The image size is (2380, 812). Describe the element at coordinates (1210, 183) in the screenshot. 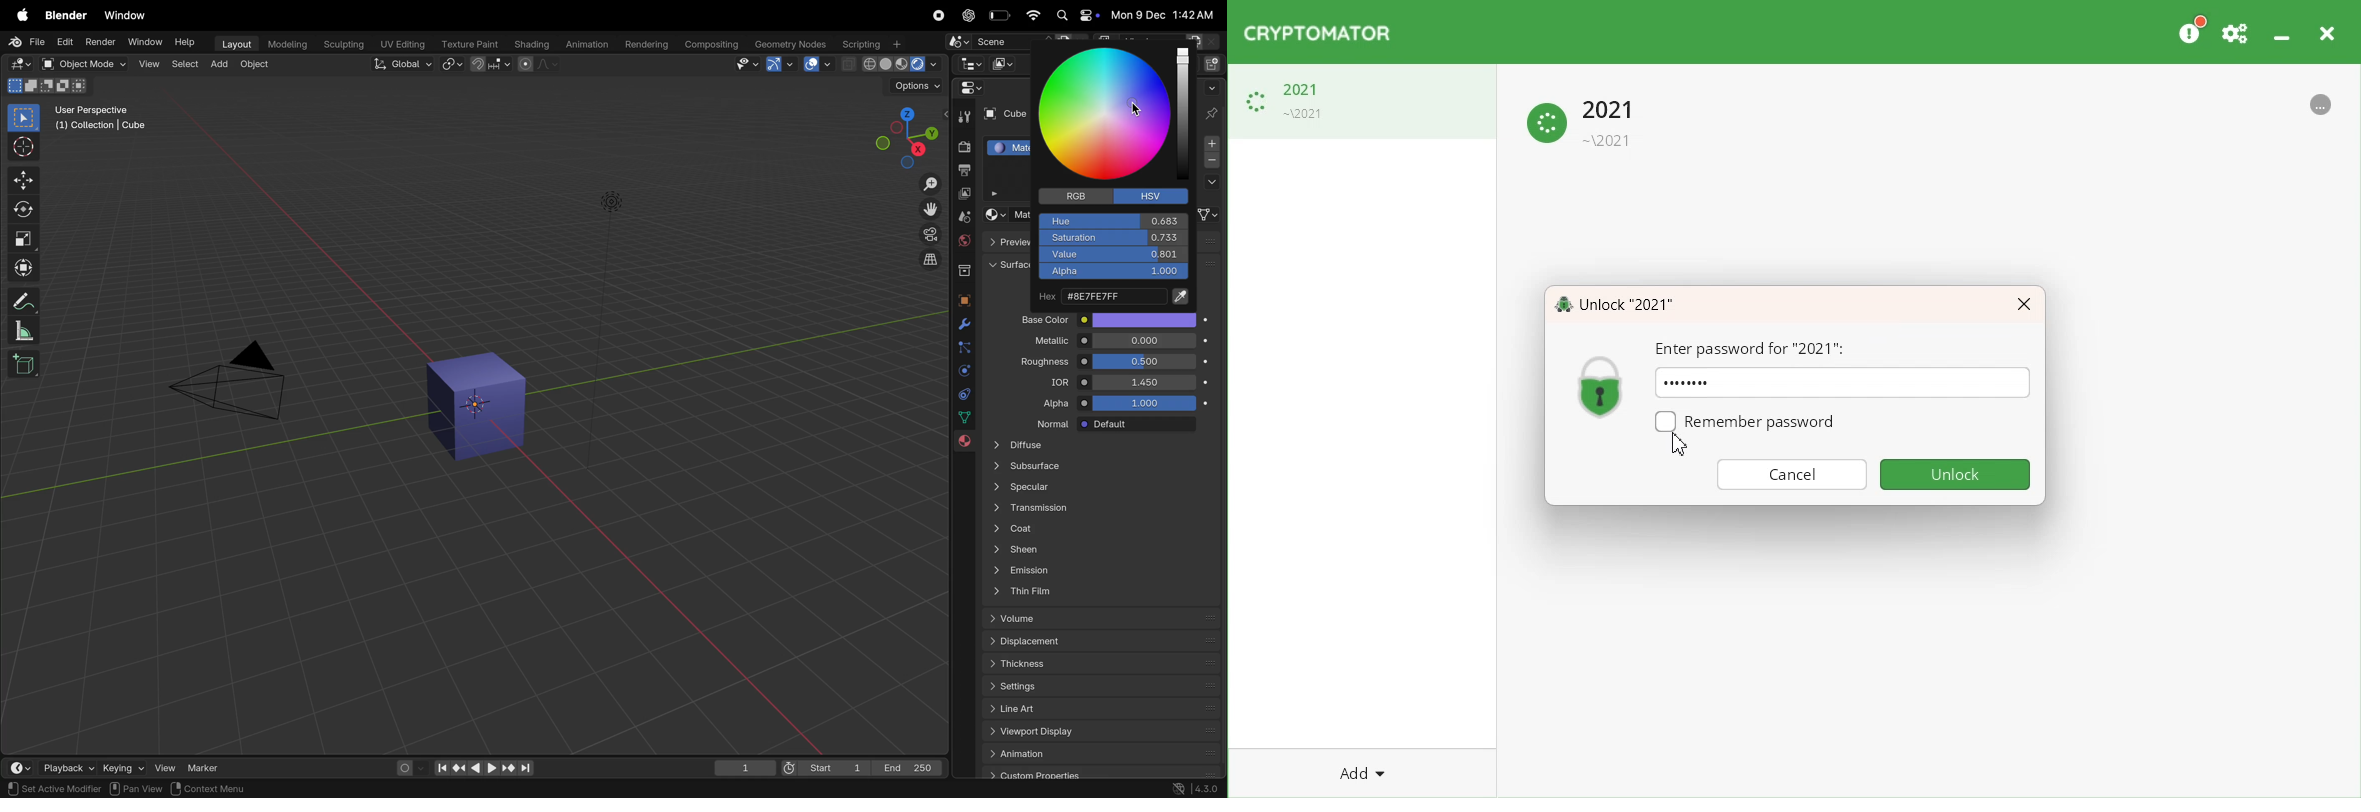

I see `options` at that location.